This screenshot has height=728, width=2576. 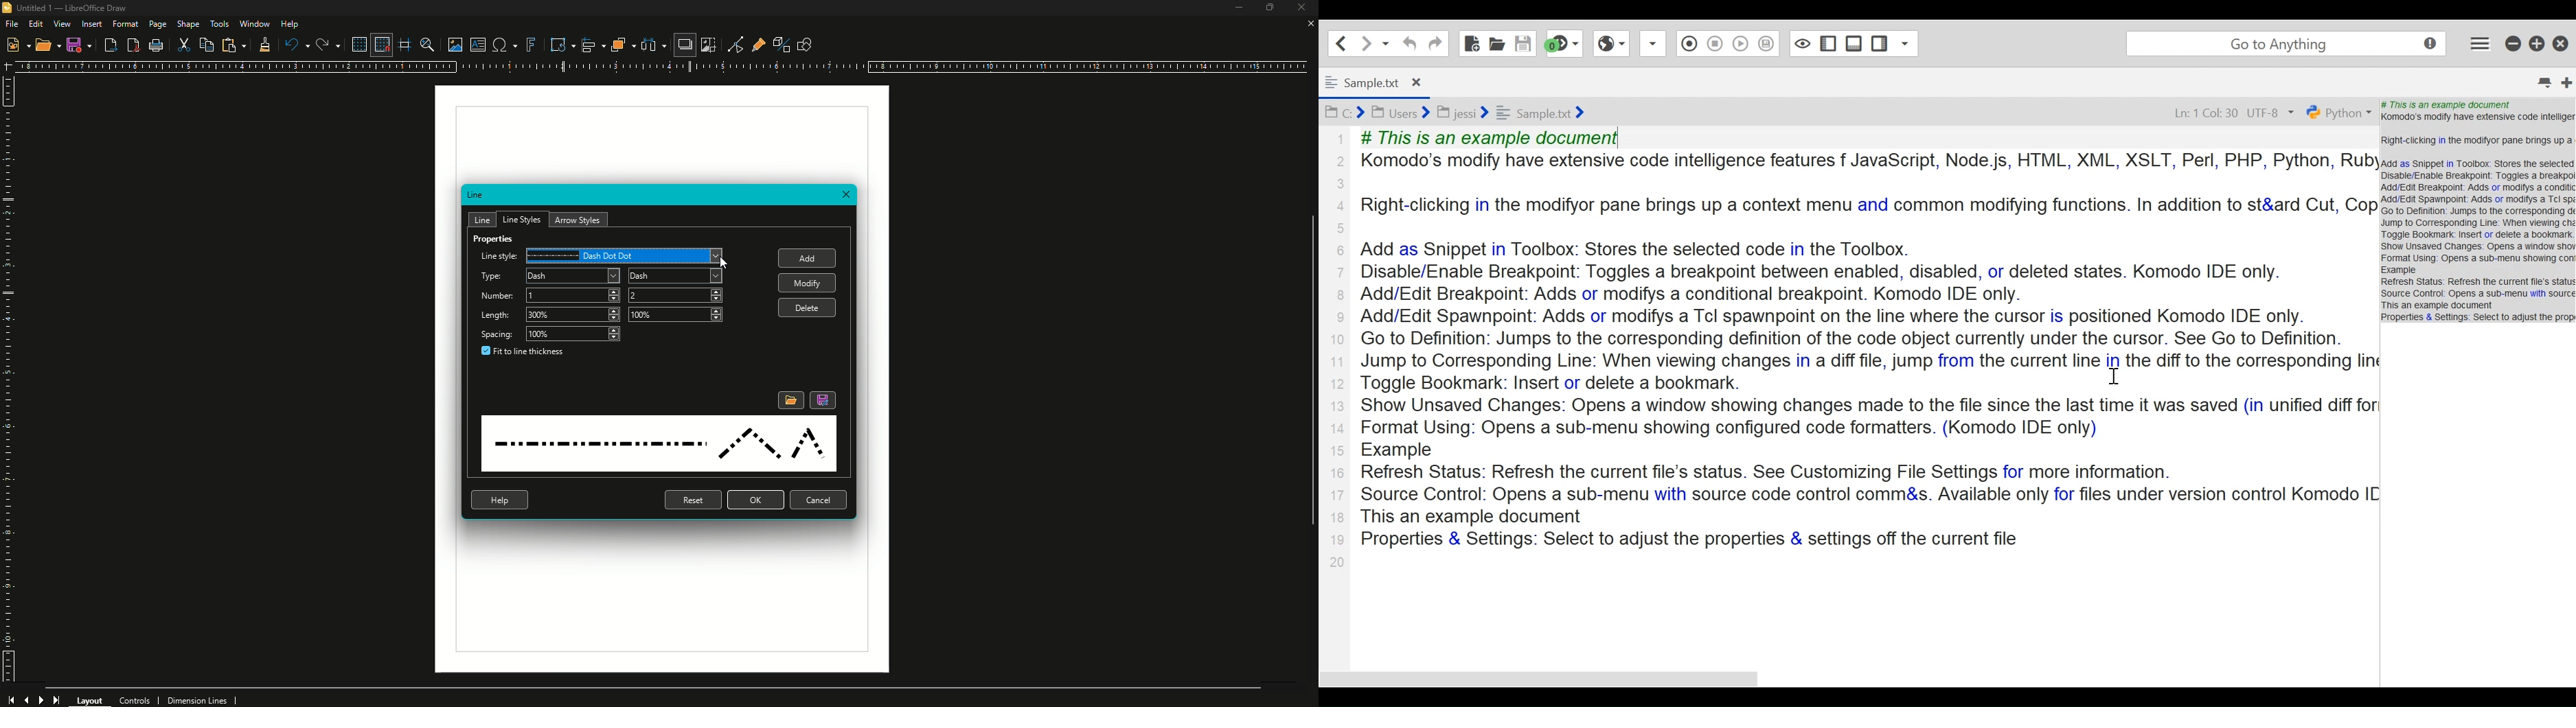 What do you see at coordinates (2197, 111) in the screenshot?
I see `Ln: 1 Col: 30` at bounding box center [2197, 111].